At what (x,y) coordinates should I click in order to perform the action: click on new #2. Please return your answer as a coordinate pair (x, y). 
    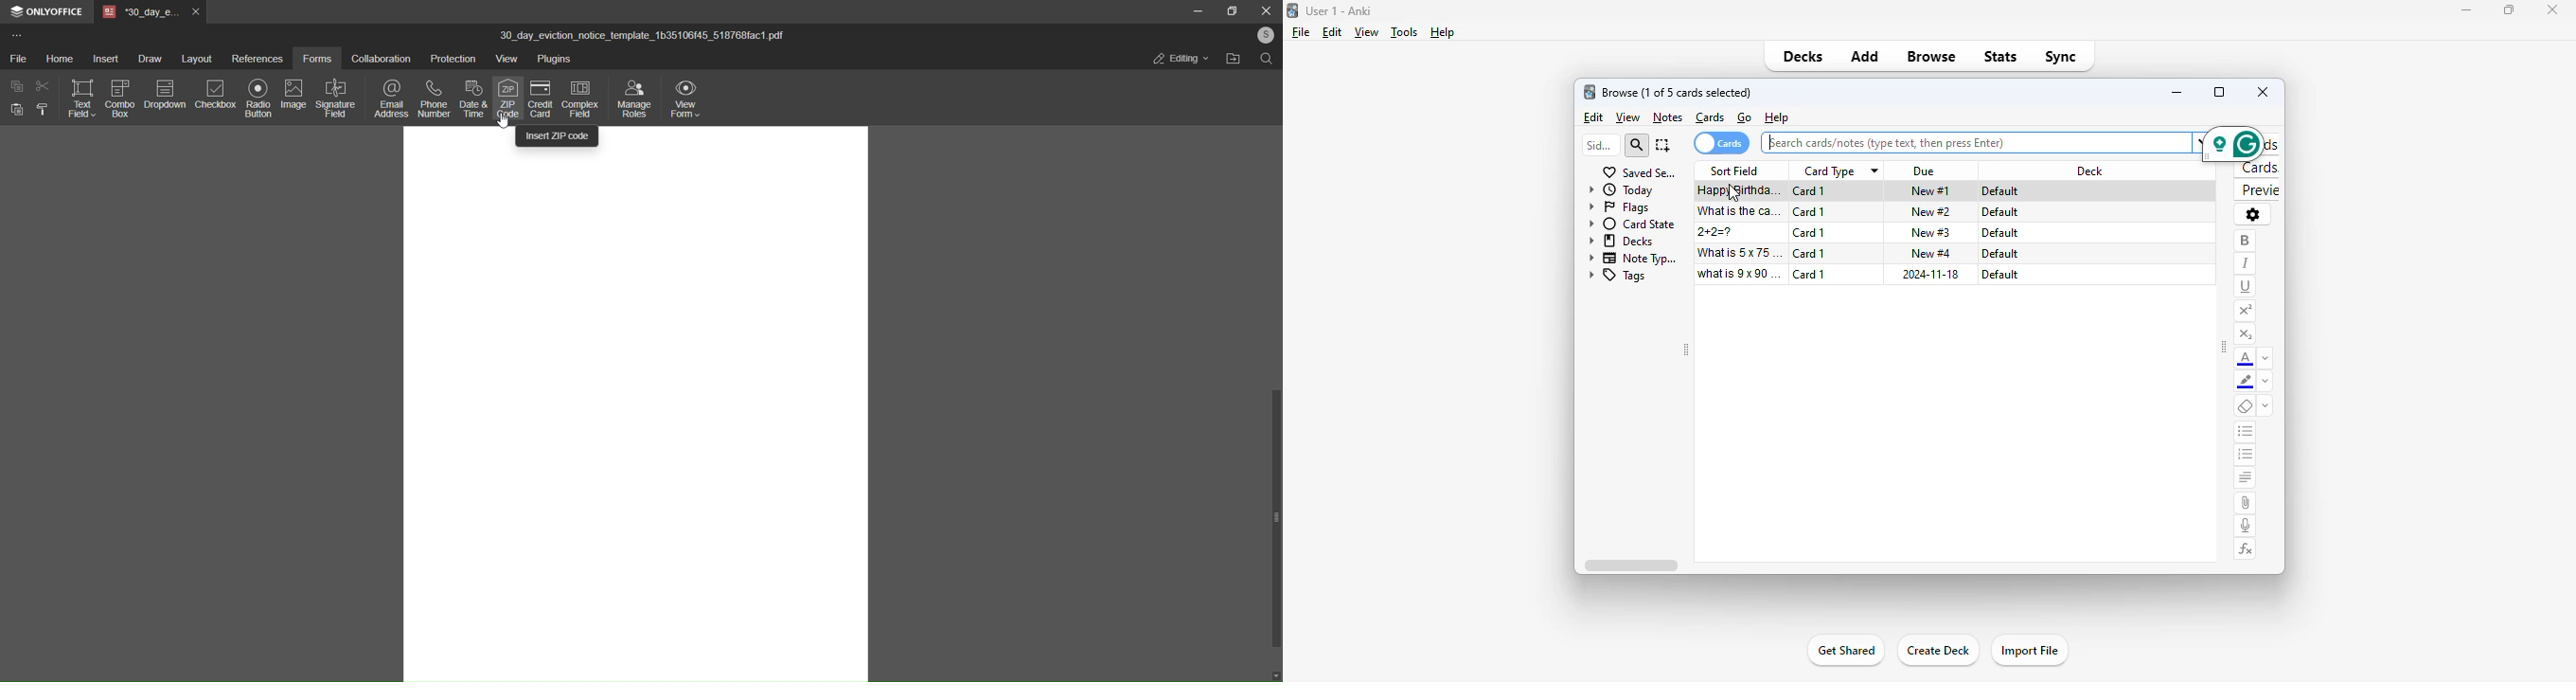
    Looking at the image, I should click on (1931, 212).